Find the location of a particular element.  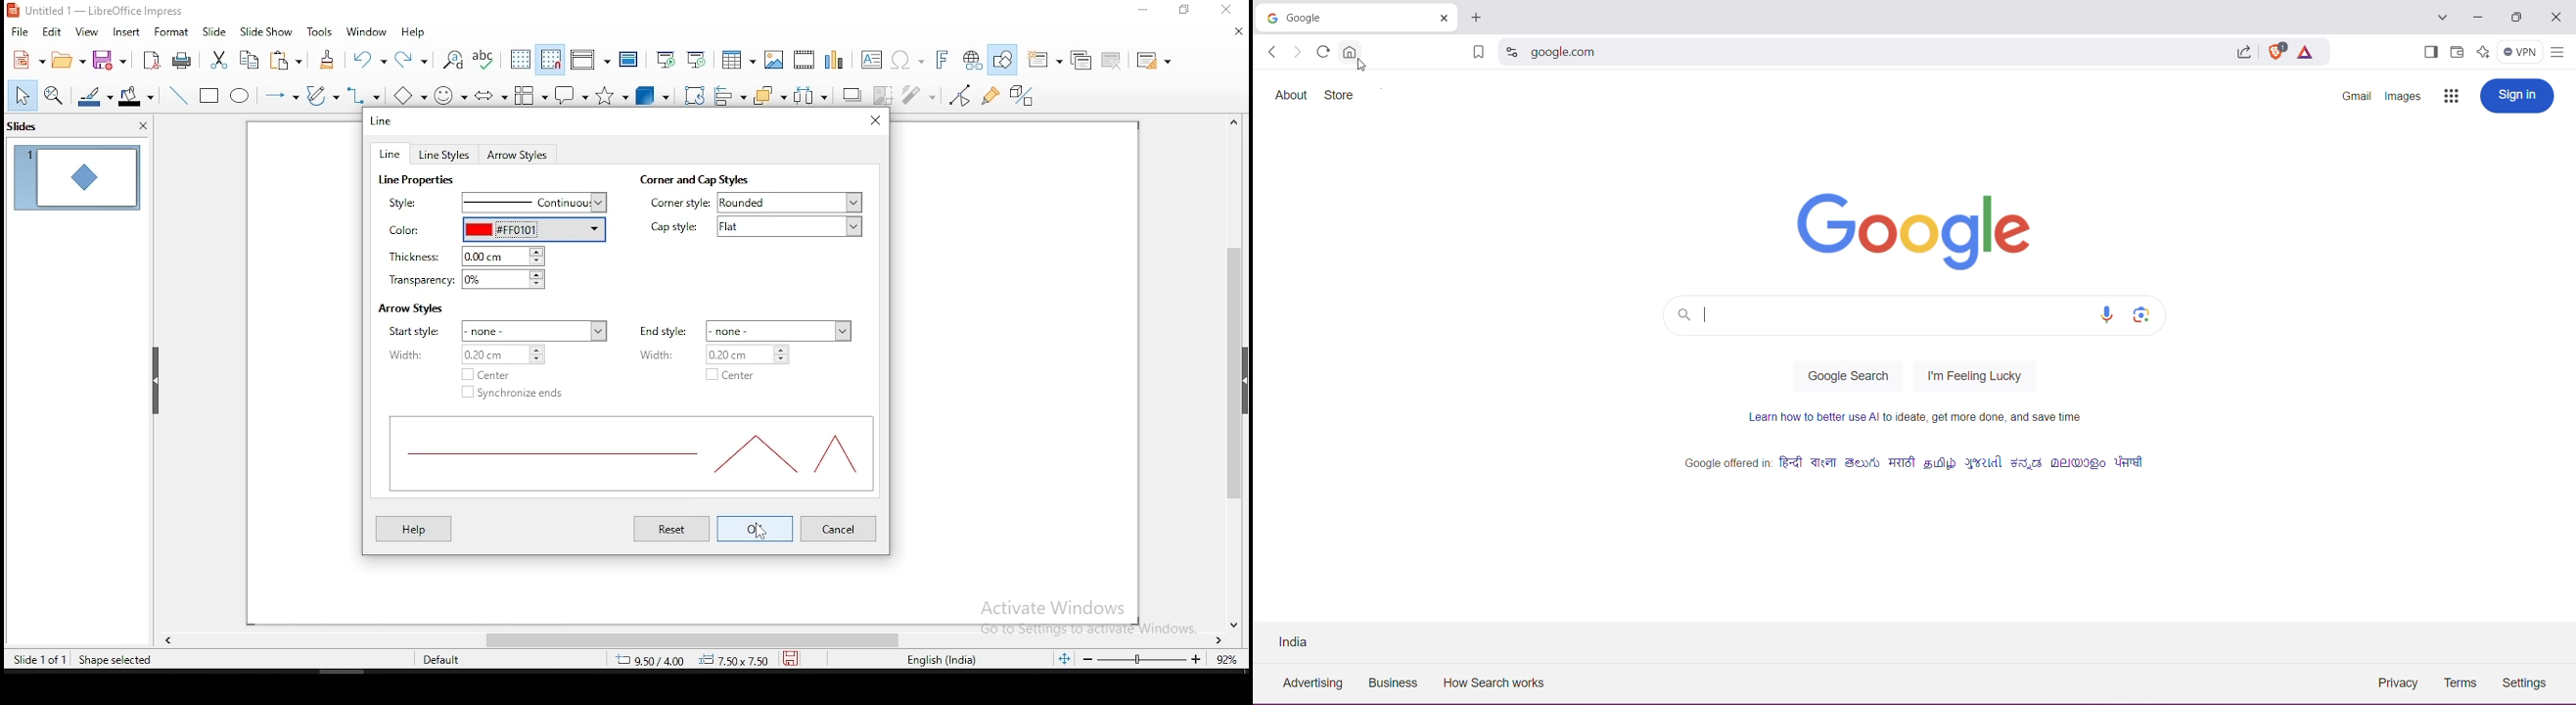

cursor is located at coordinates (1363, 64).